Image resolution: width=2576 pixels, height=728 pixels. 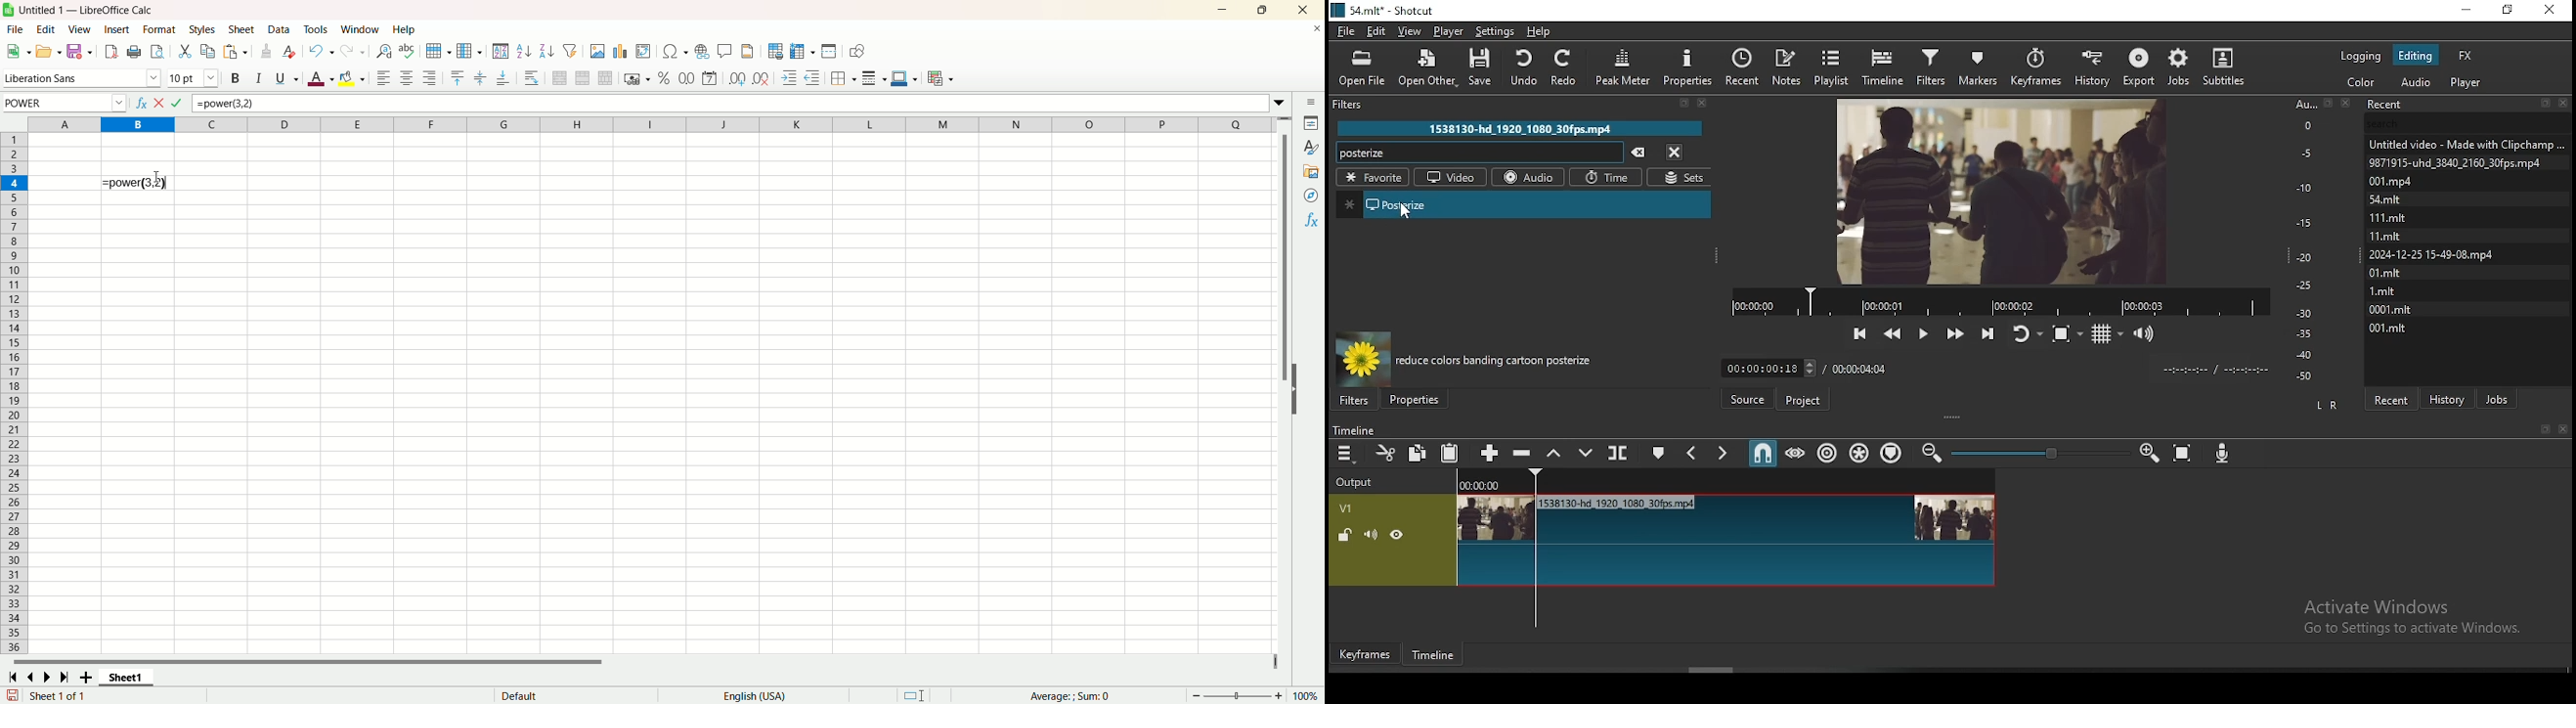 I want to click on , so click(x=1750, y=398).